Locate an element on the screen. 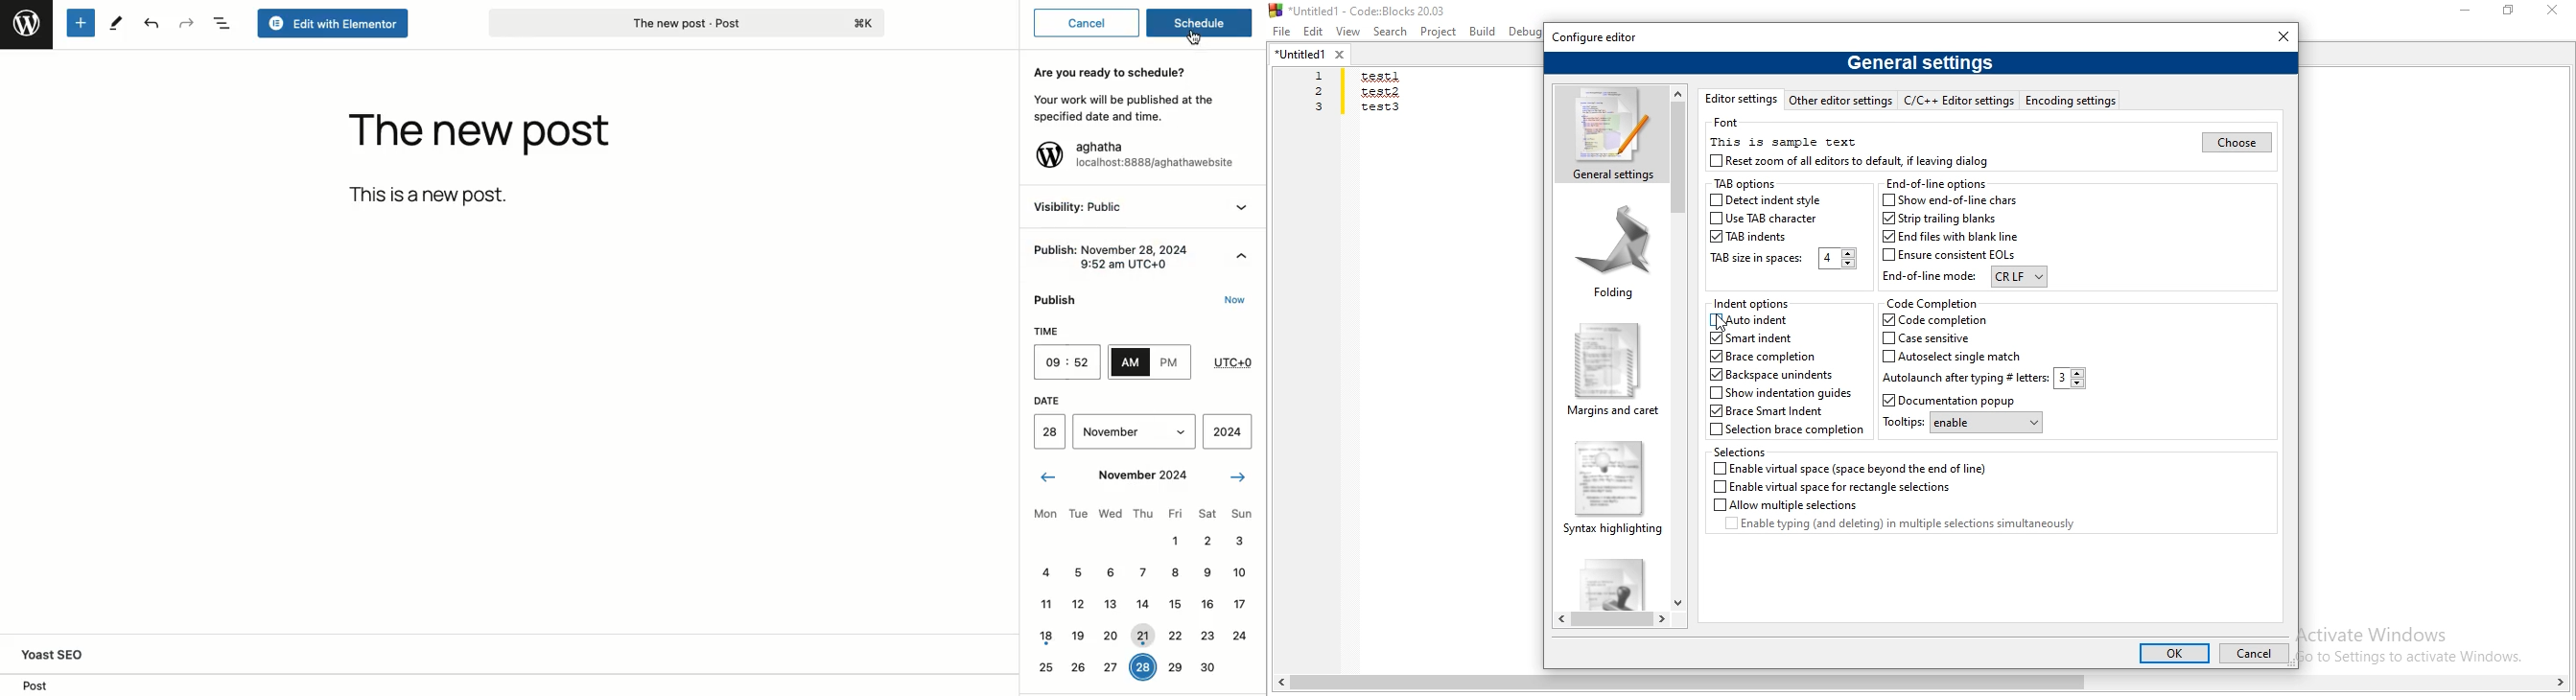 Image resolution: width=2576 pixels, height=700 pixels. scroll bar is located at coordinates (1679, 346).